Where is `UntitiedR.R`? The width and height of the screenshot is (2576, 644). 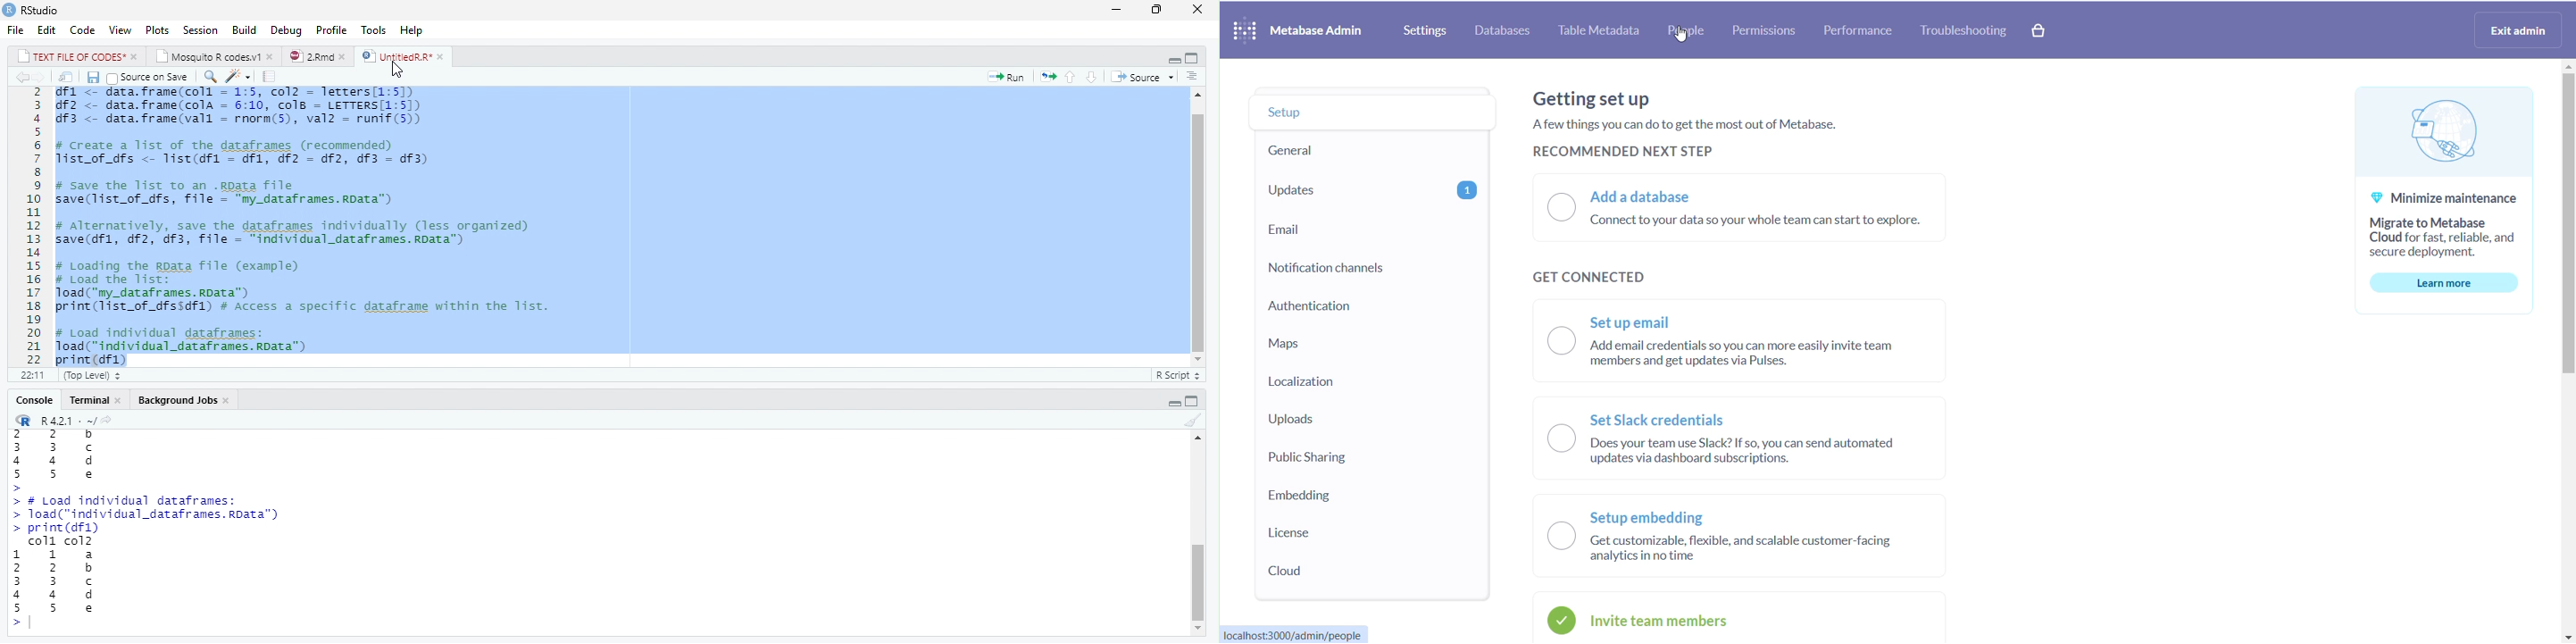 UntitiedR.R is located at coordinates (404, 56).